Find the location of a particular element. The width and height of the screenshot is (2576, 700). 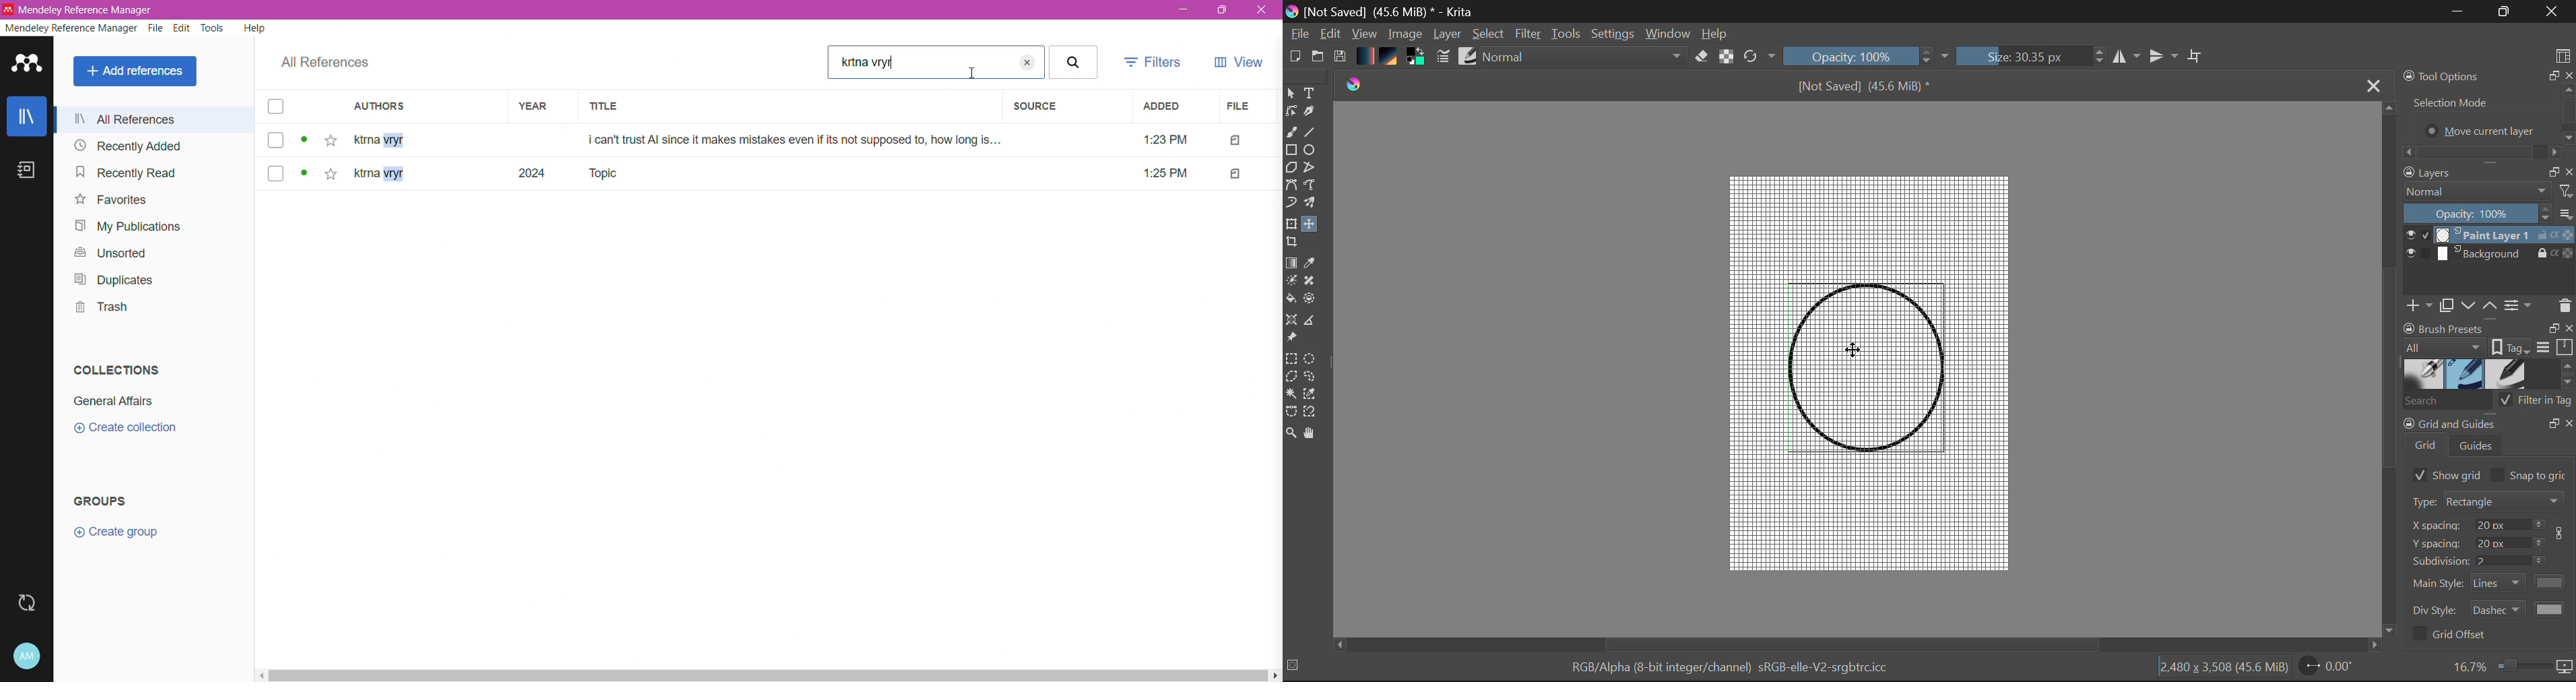

Favorites is located at coordinates (108, 201).